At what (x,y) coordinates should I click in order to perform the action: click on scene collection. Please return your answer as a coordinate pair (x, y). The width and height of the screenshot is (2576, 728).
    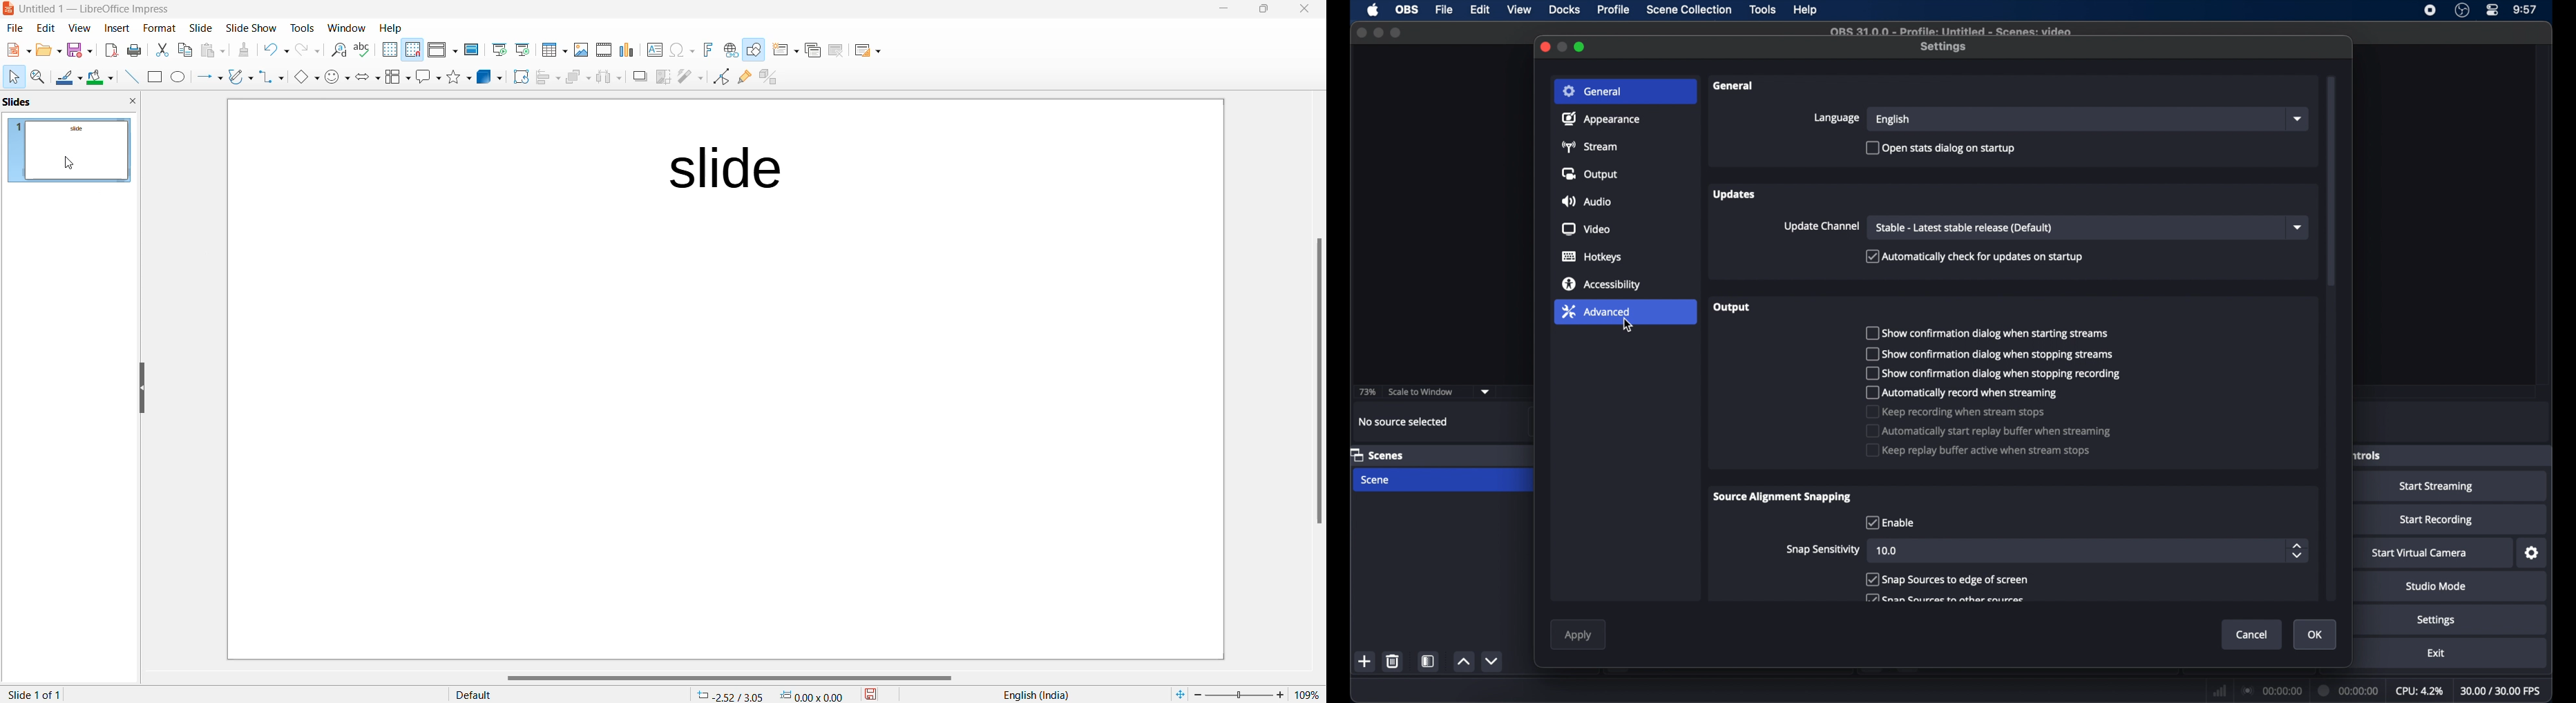
    Looking at the image, I should click on (1690, 10).